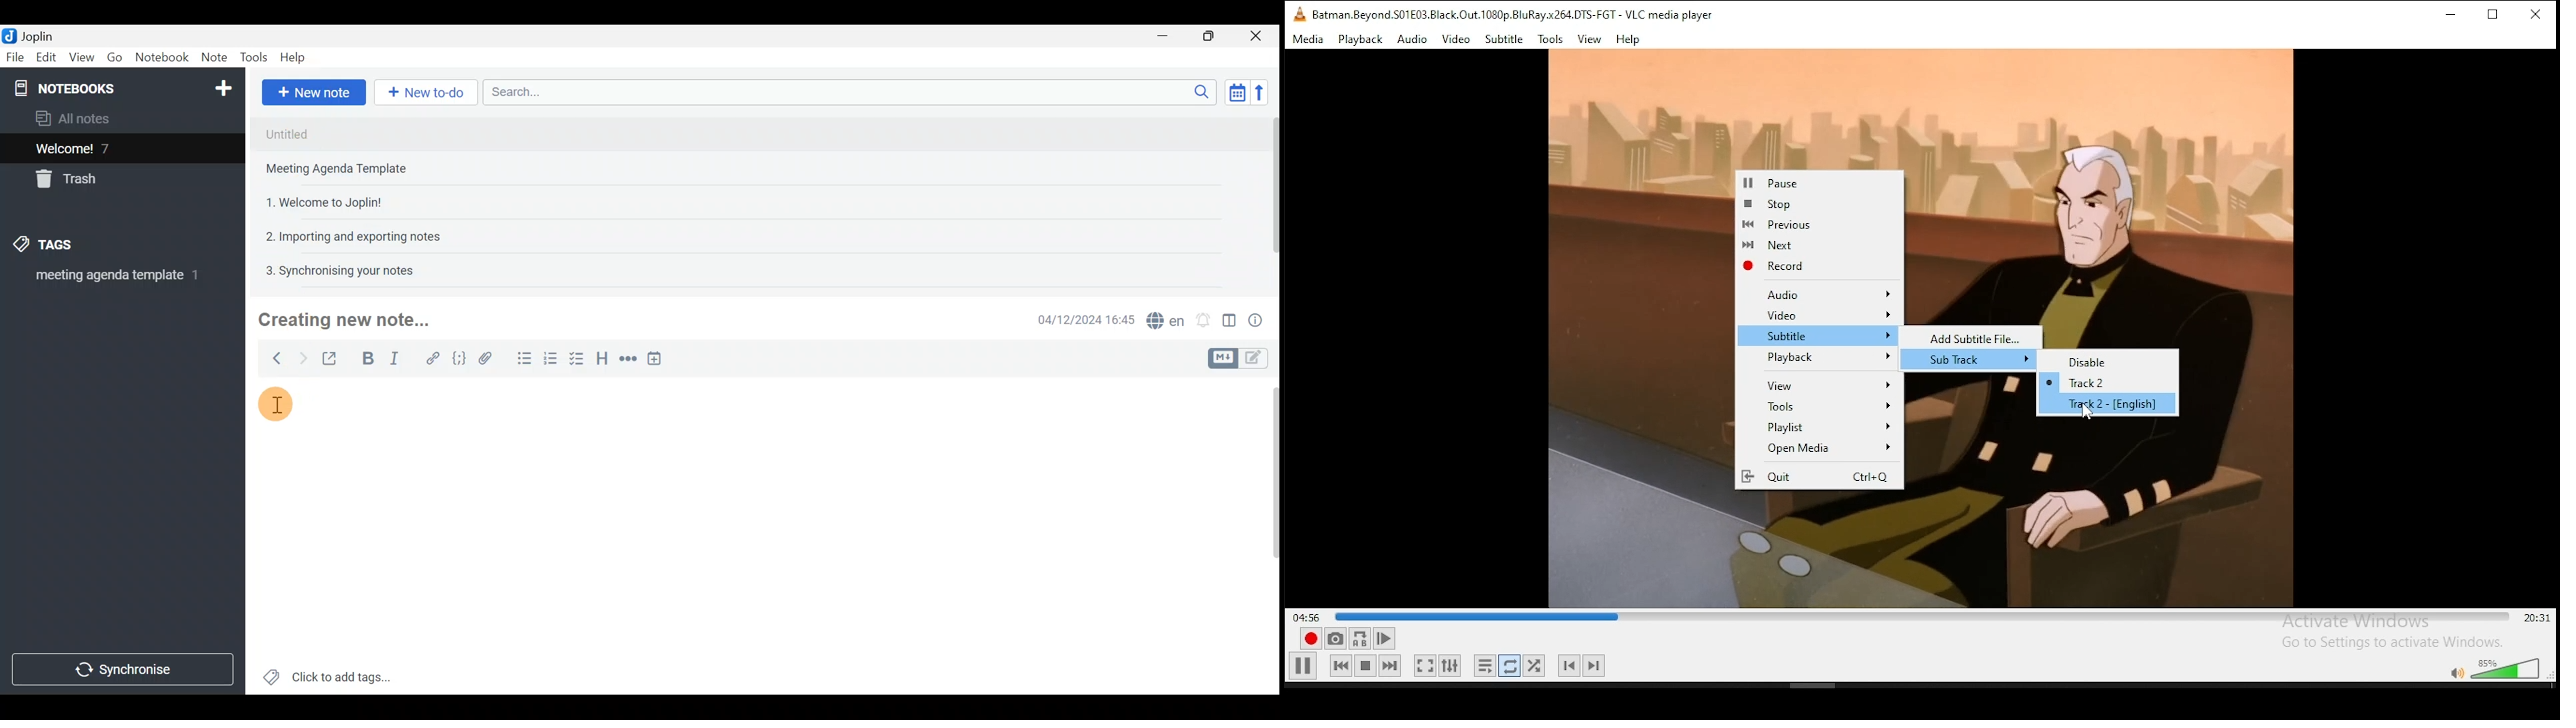 The width and height of the screenshot is (2576, 728). What do you see at coordinates (1260, 359) in the screenshot?
I see `Toggle editors` at bounding box center [1260, 359].